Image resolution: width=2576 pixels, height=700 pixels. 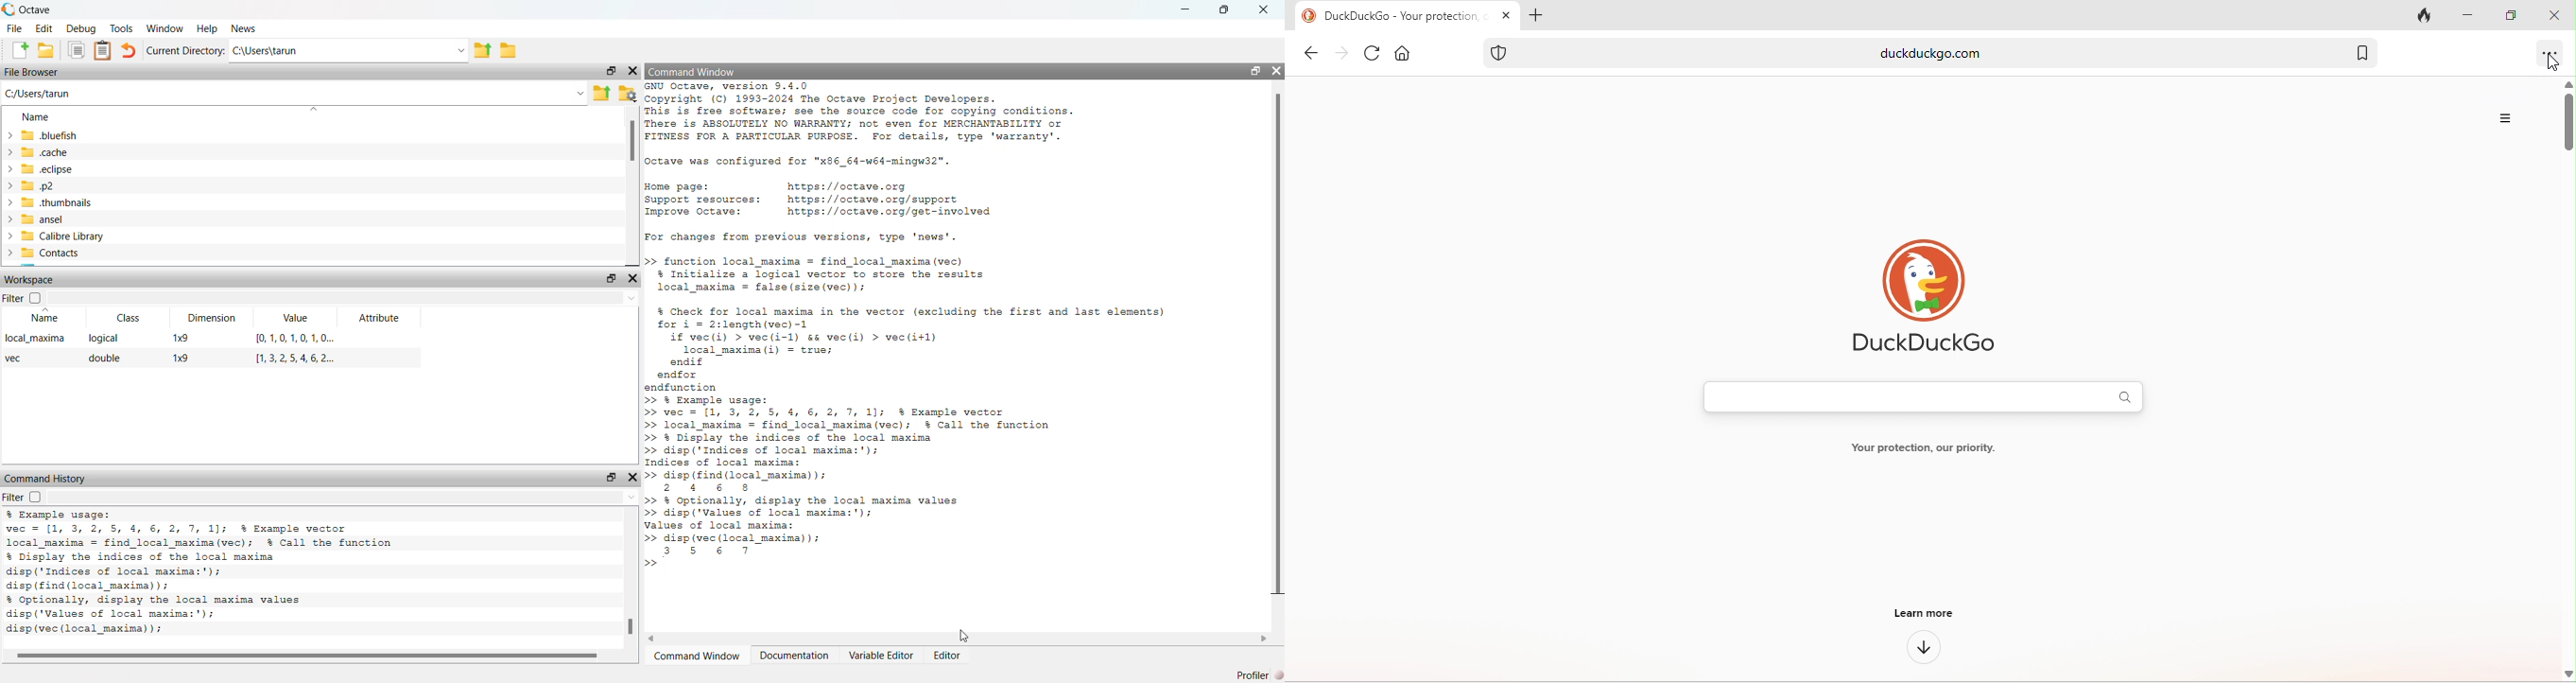 I want to click on close, so click(x=1264, y=11).